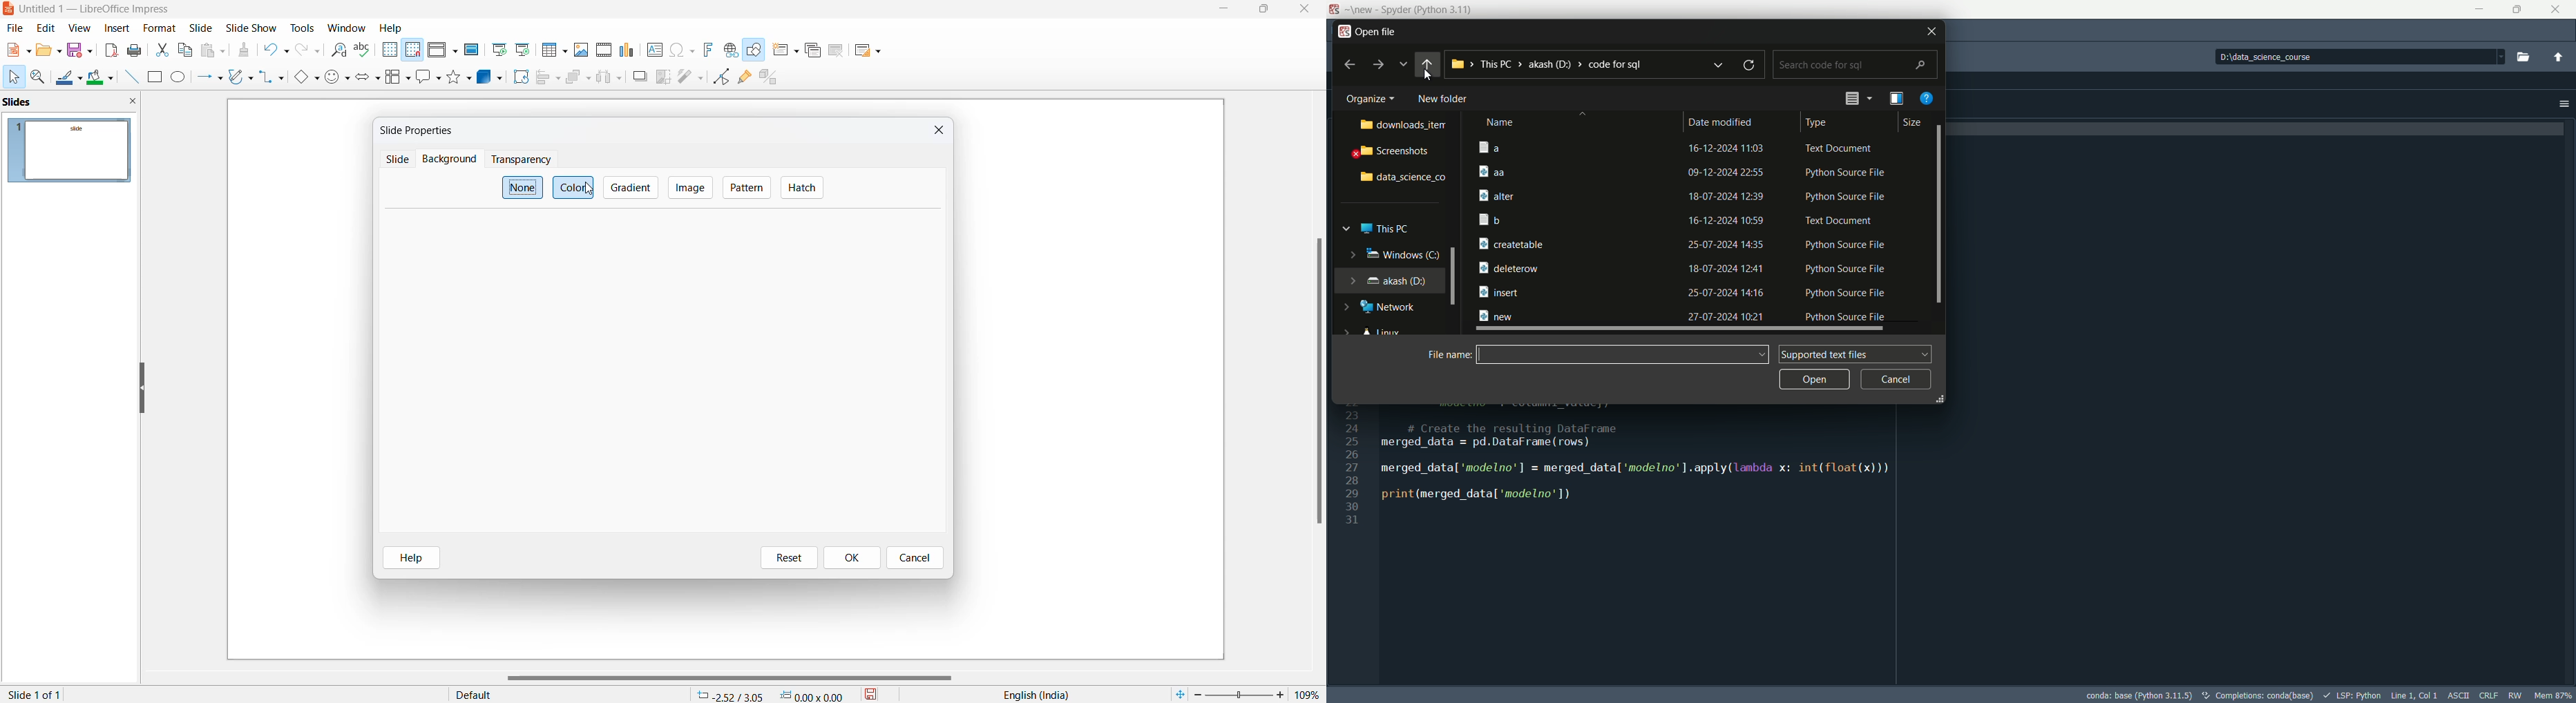 Image resolution: width=2576 pixels, height=728 pixels. I want to click on  aa, so click(1501, 169).